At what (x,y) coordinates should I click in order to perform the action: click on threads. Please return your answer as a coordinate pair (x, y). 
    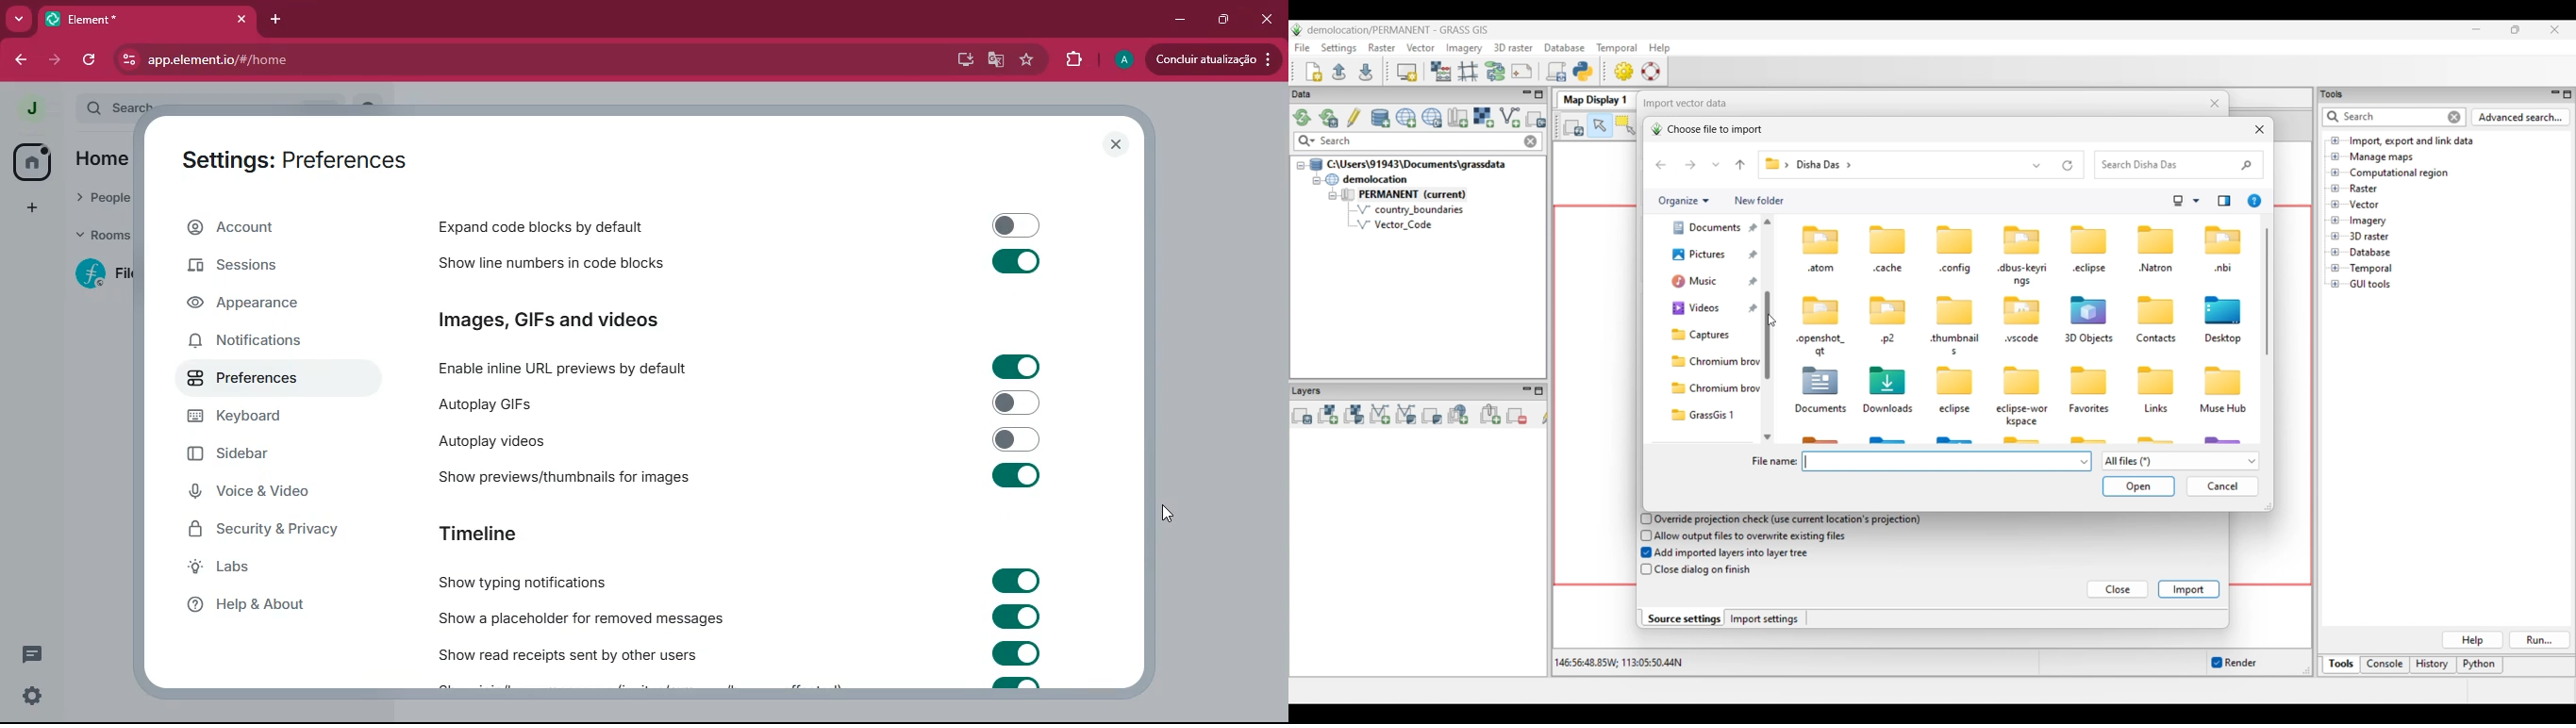
    Looking at the image, I should click on (34, 653).